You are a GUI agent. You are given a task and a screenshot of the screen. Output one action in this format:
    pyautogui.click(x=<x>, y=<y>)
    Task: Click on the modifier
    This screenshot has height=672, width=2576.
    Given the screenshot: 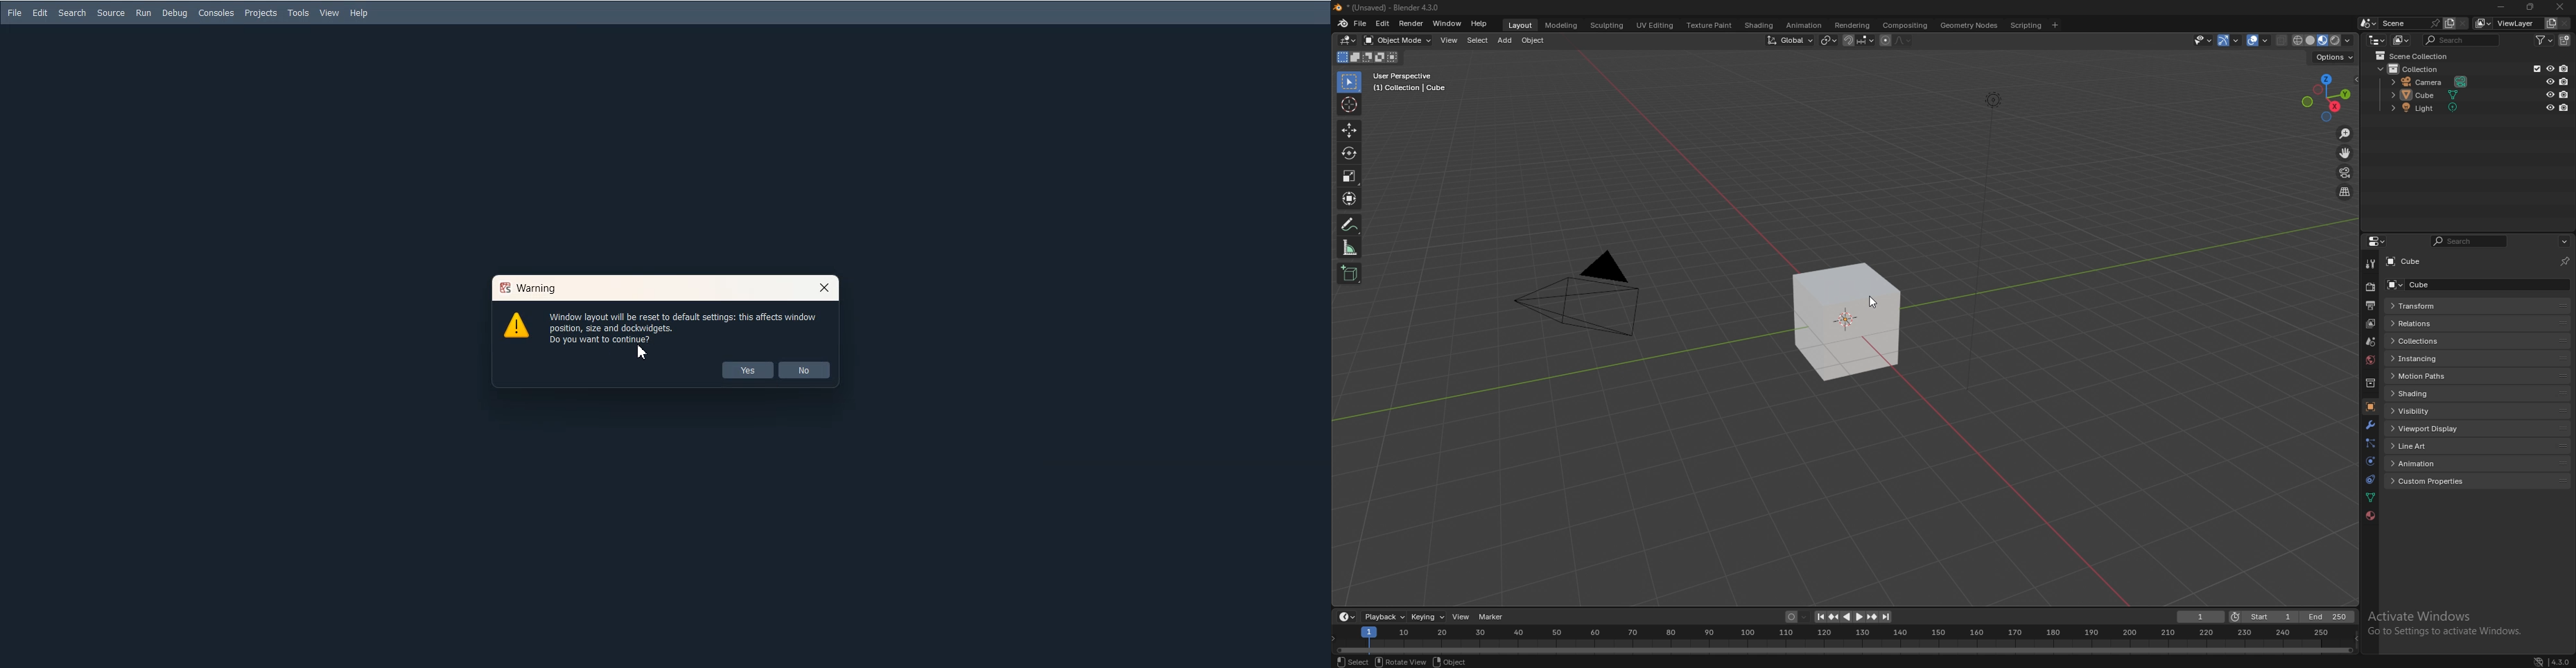 What is the action you would take?
    pyautogui.click(x=2370, y=424)
    